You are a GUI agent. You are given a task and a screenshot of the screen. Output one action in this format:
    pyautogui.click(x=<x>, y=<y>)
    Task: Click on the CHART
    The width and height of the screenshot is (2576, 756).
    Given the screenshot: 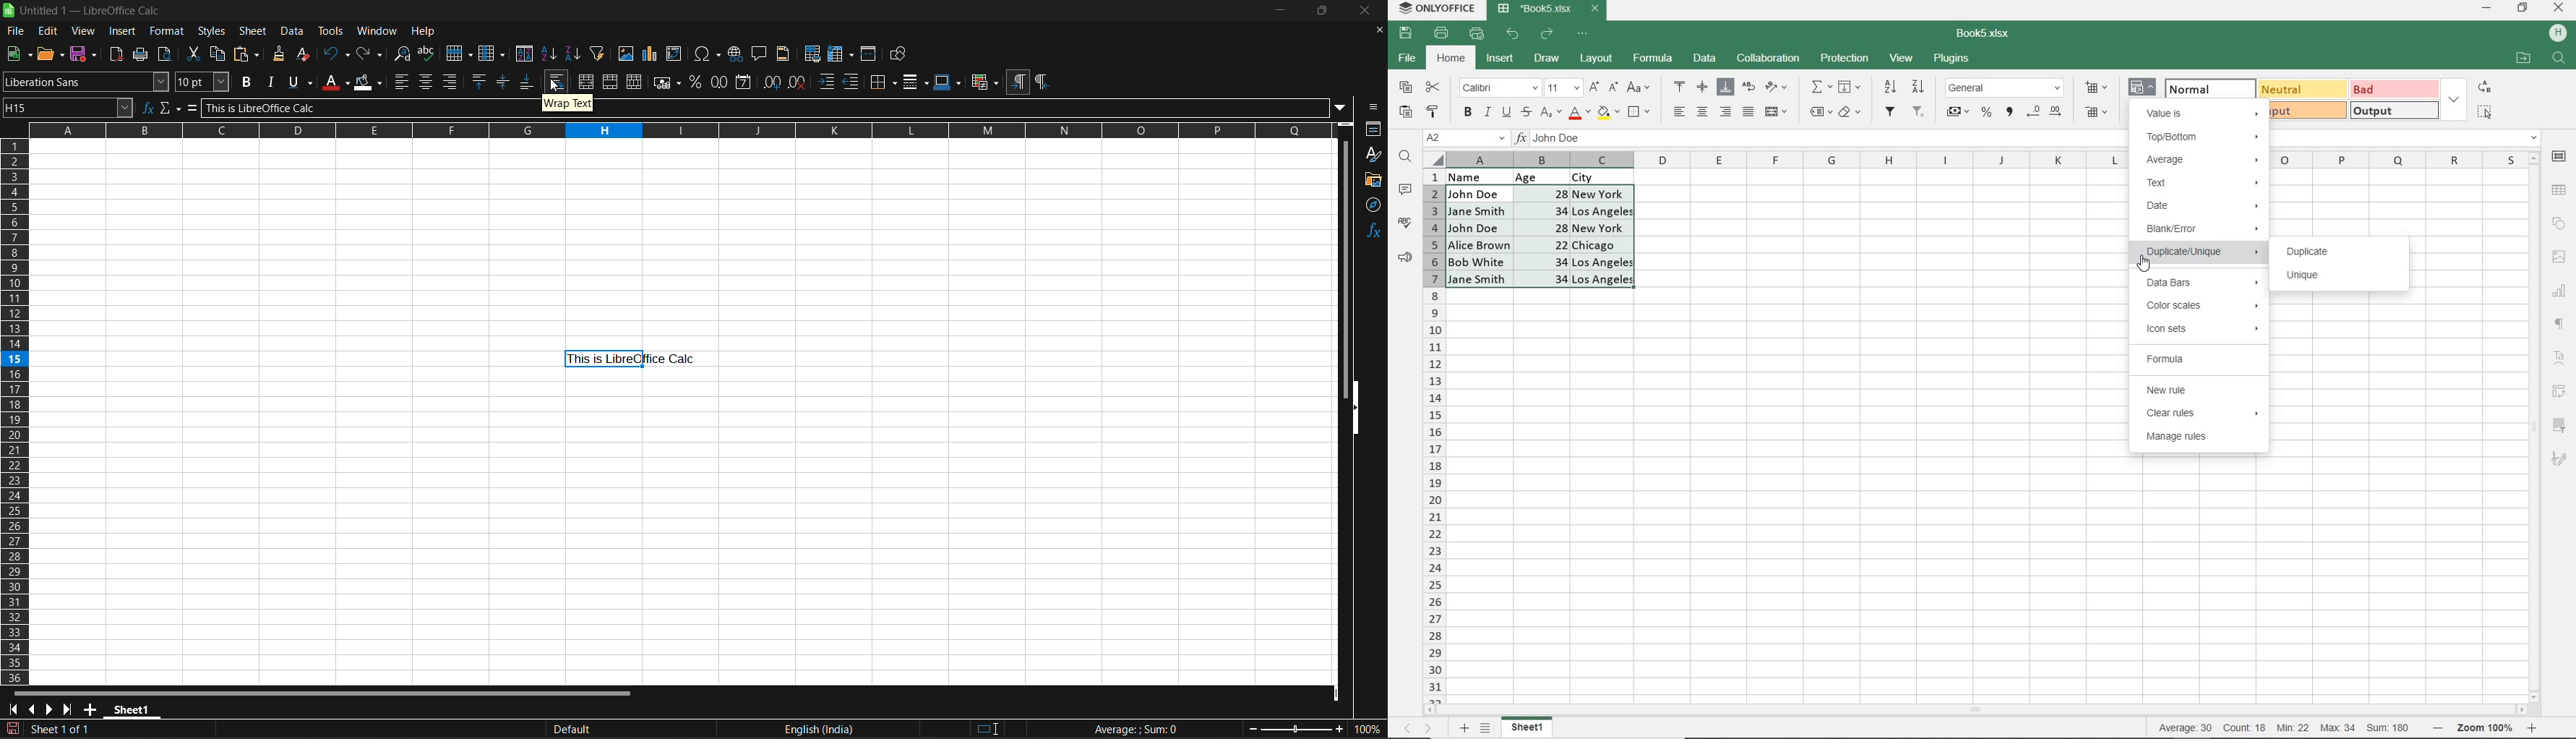 What is the action you would take?
    pyautogui.click(x=2560, y=290)
    